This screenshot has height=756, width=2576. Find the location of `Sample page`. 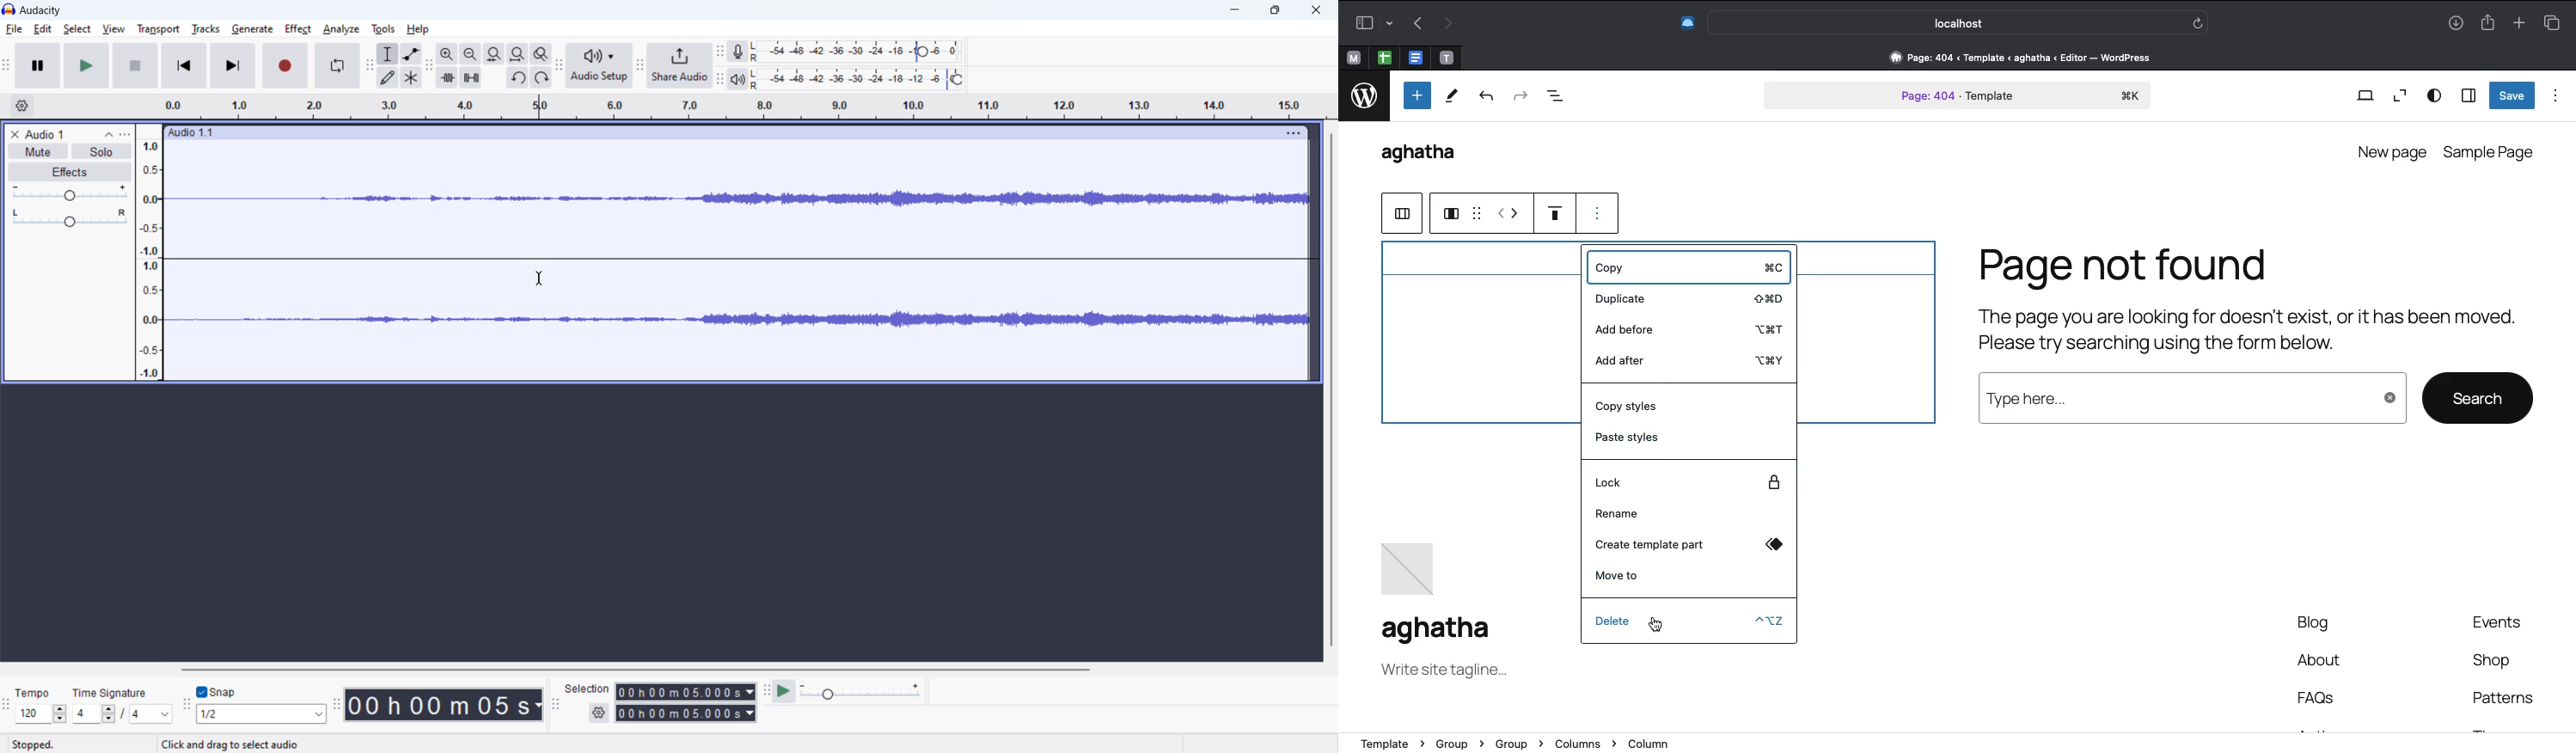

Sample page is located at coordinates (2491, 152).